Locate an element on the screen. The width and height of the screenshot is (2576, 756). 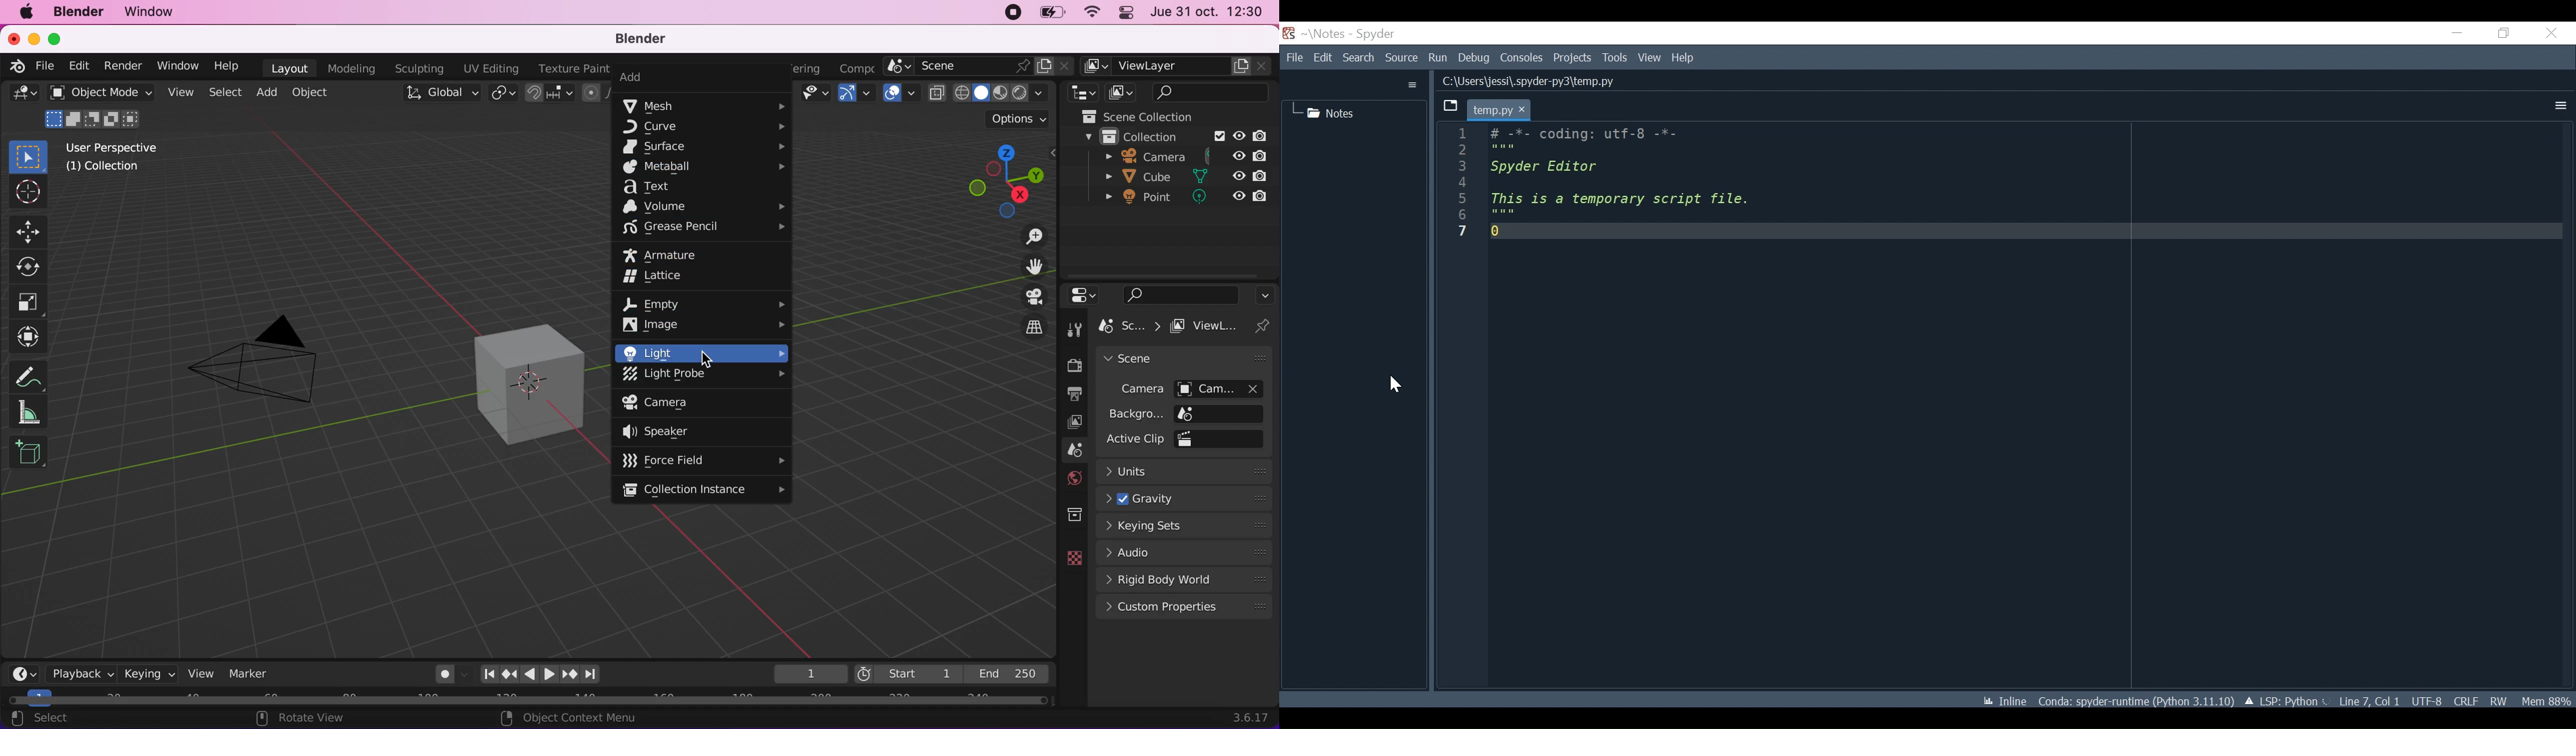
units is located at coordinates (1188, 474).